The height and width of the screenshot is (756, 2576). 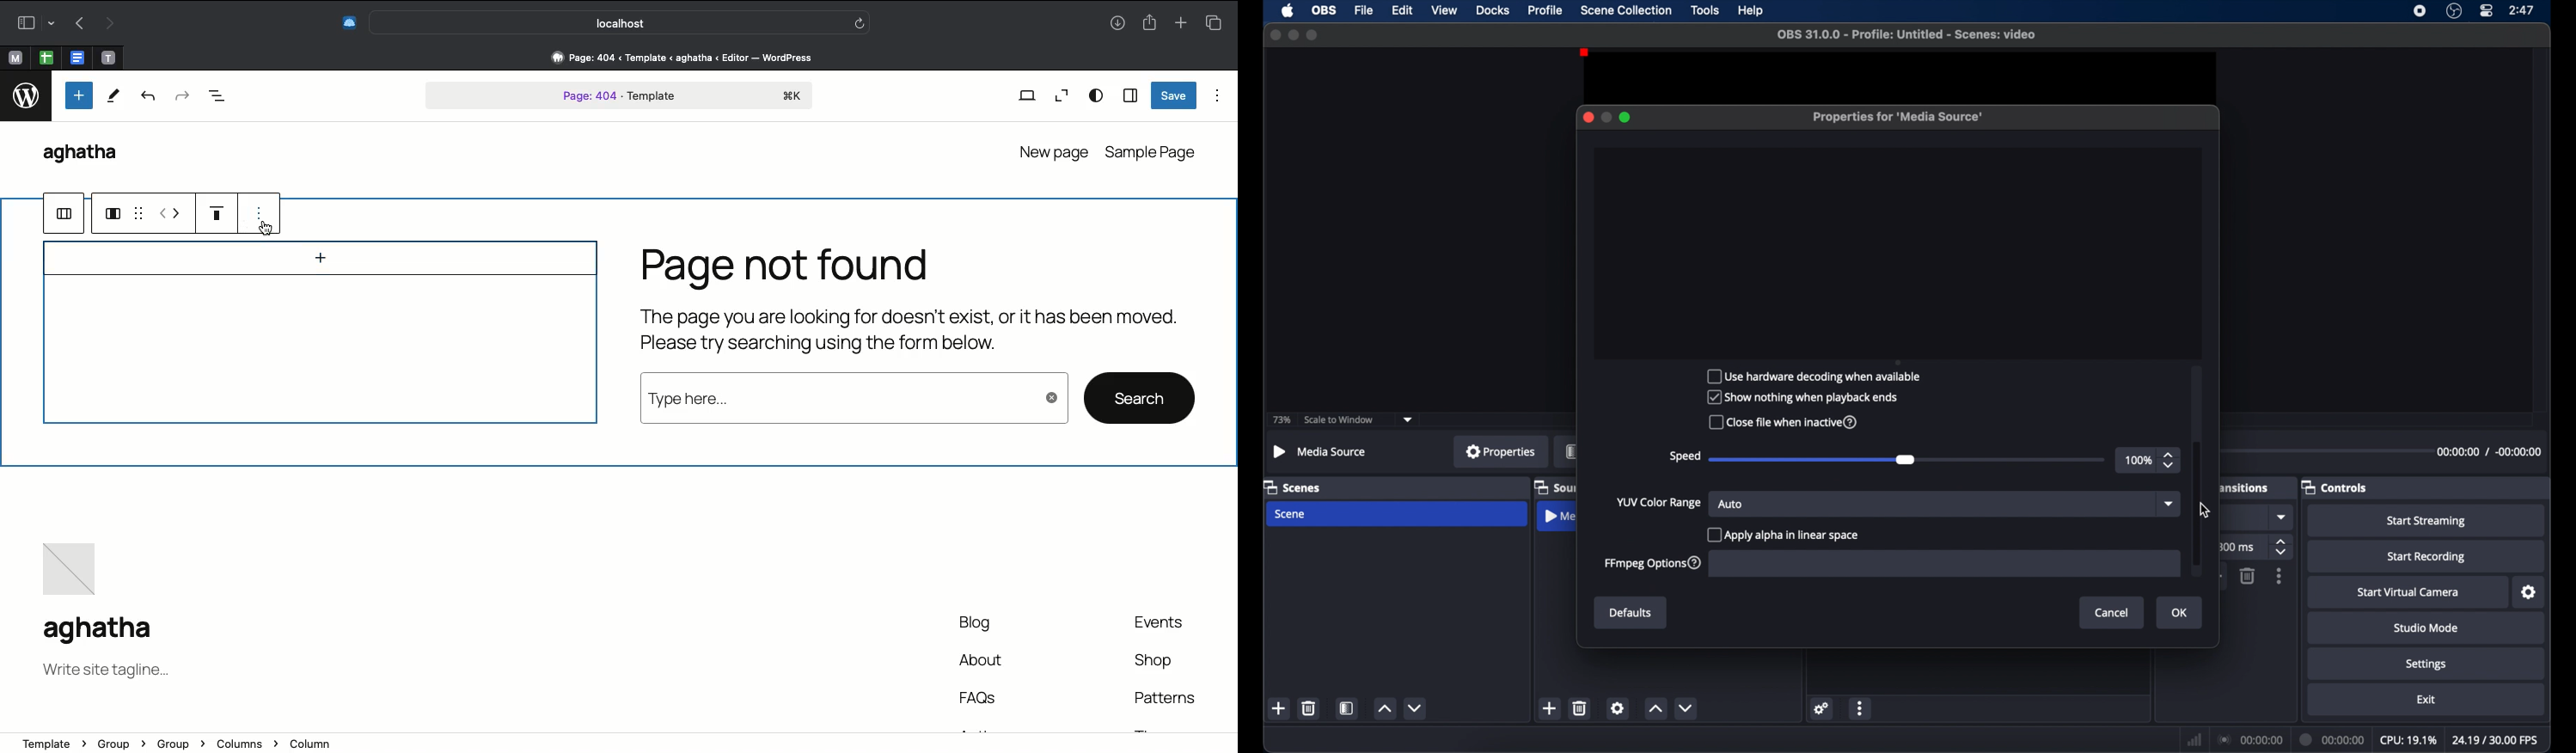 What do you see at coordinates (1320, 451) in the screenshot?
I see `no source selected` at bounding box center [1320, 451].